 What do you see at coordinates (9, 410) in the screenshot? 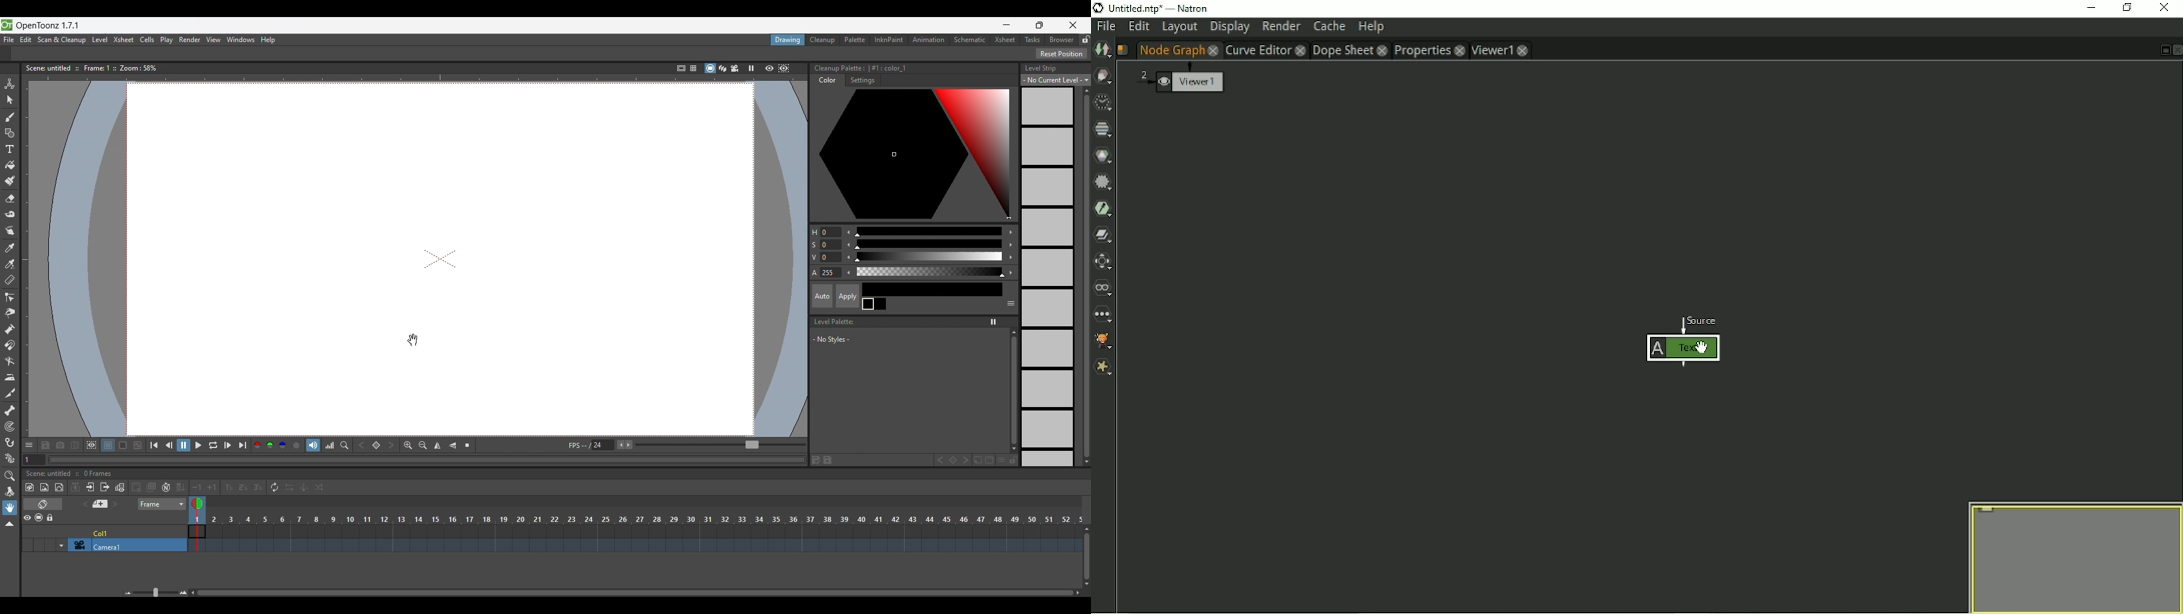
I see `Skeleton tool` at bounding box center [9, 410].